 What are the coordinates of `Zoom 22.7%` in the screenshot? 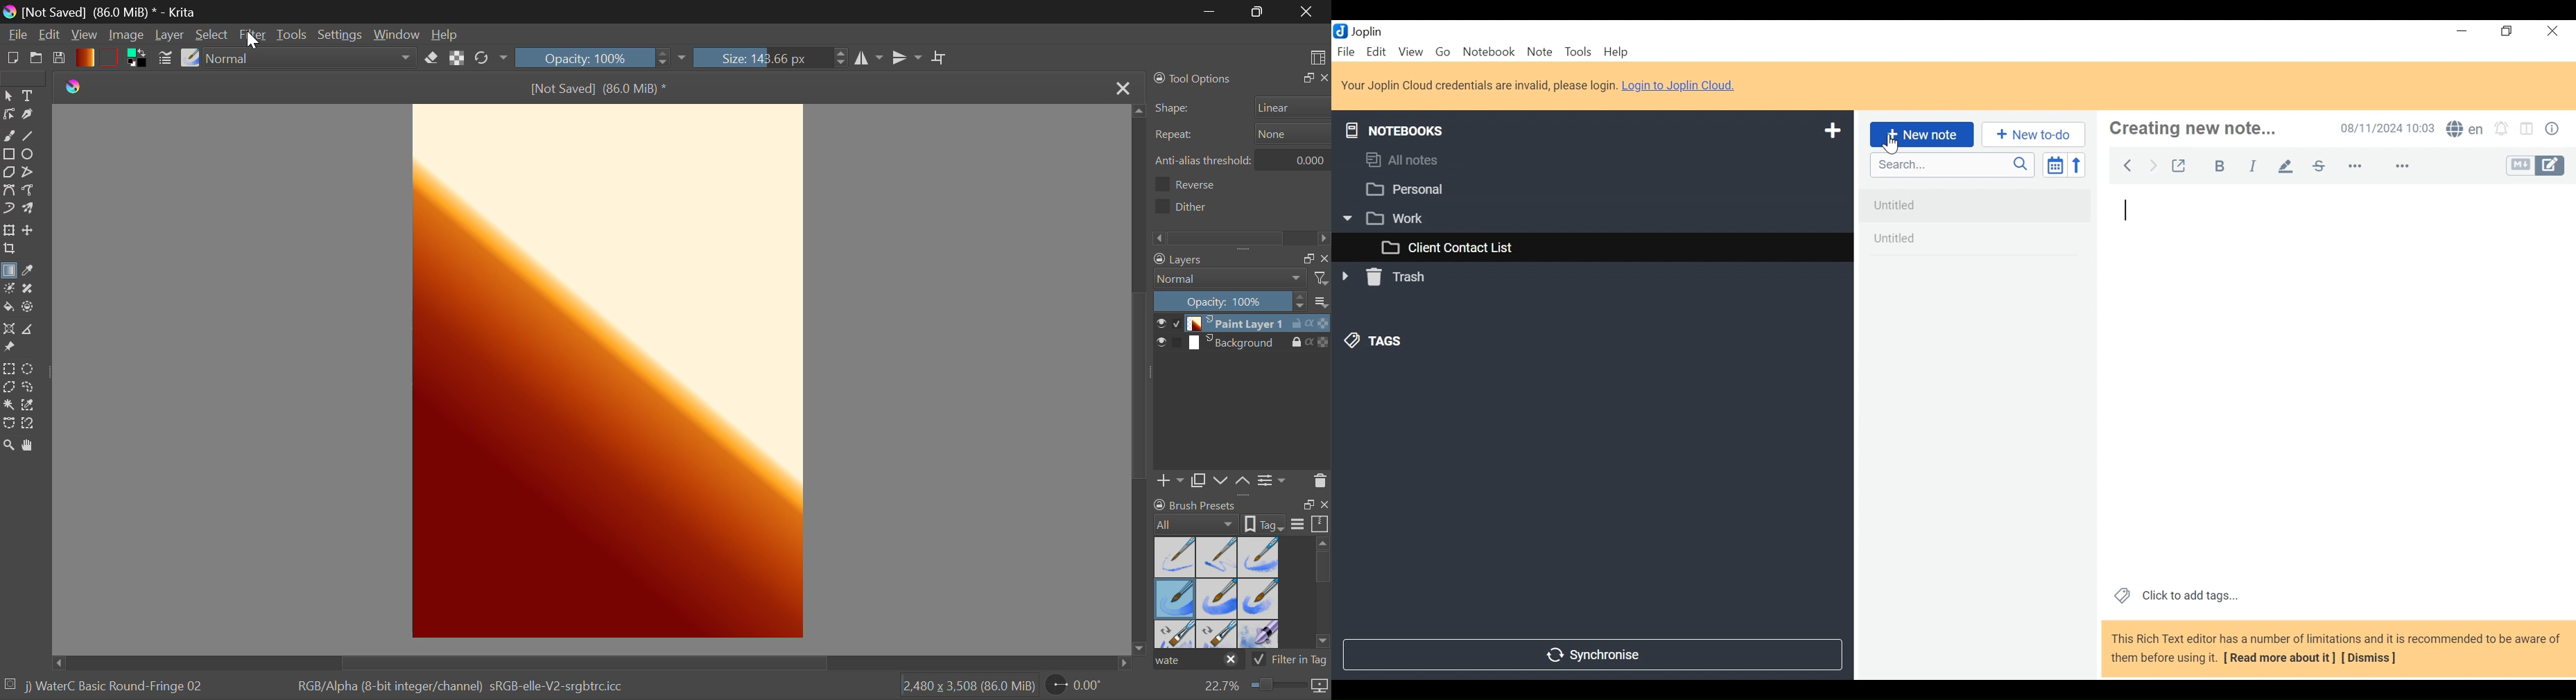 It's located at (1263, 689).